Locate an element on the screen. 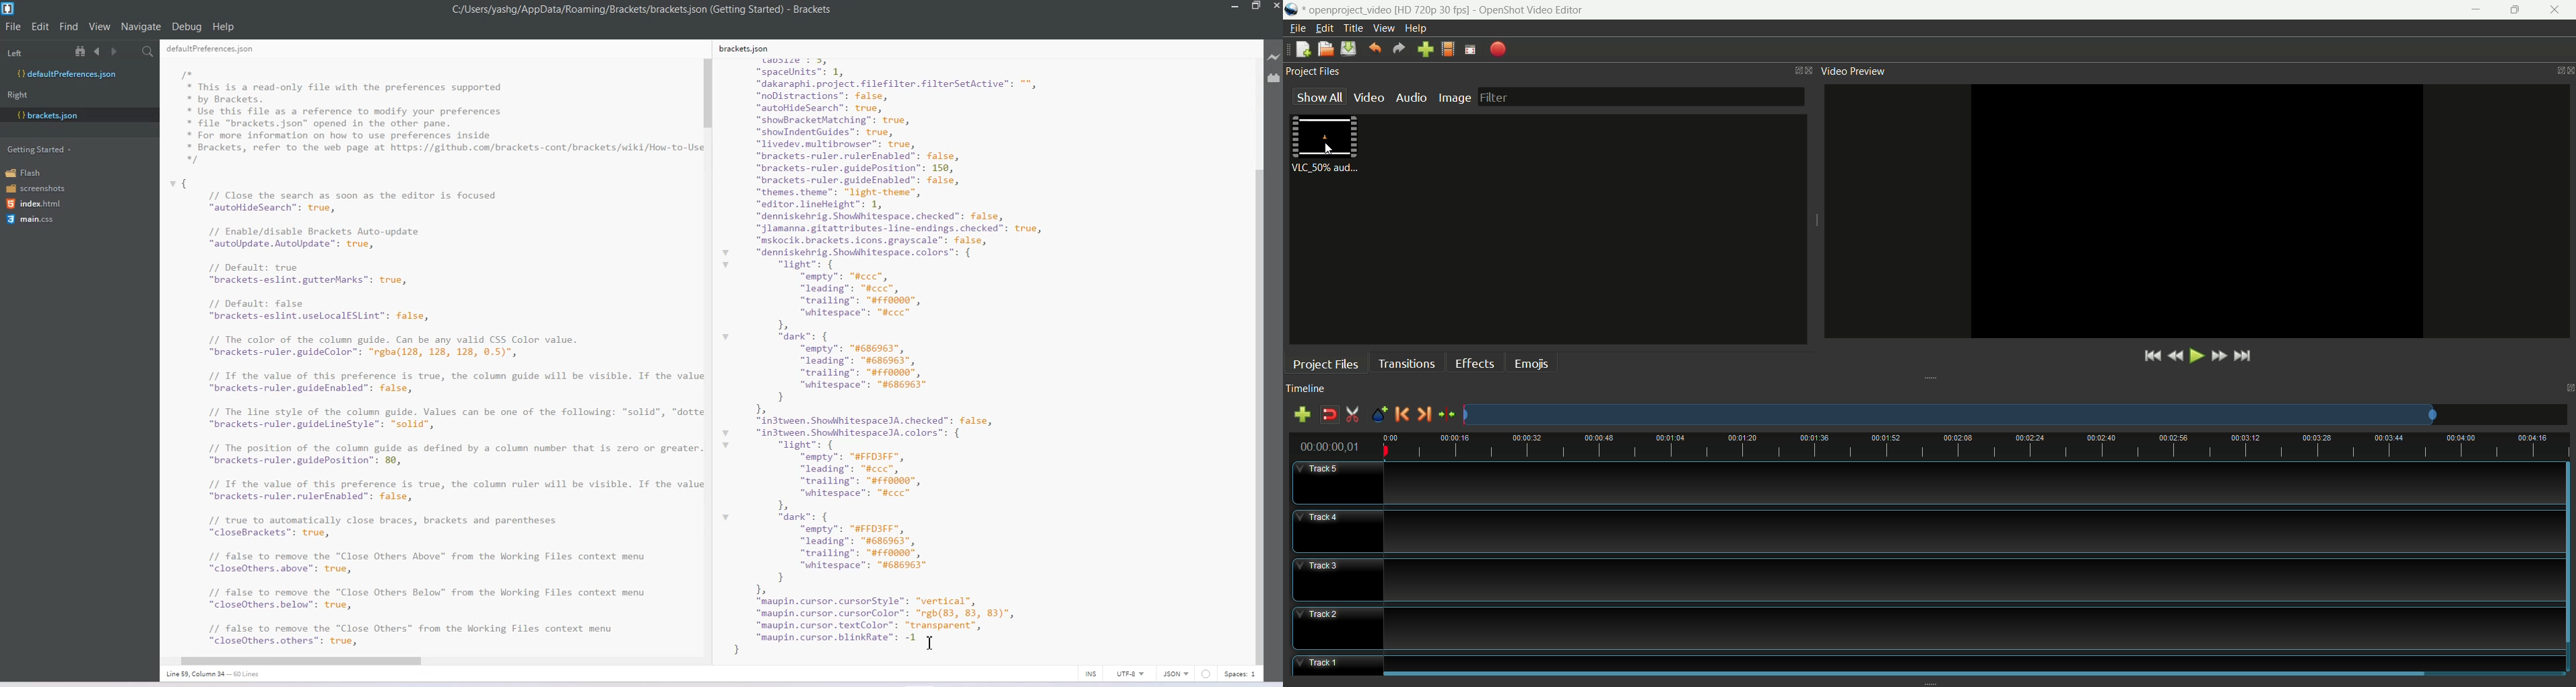 This screenshot has width=2576, height=700. enable razor is located at coordinates (1351, 414).